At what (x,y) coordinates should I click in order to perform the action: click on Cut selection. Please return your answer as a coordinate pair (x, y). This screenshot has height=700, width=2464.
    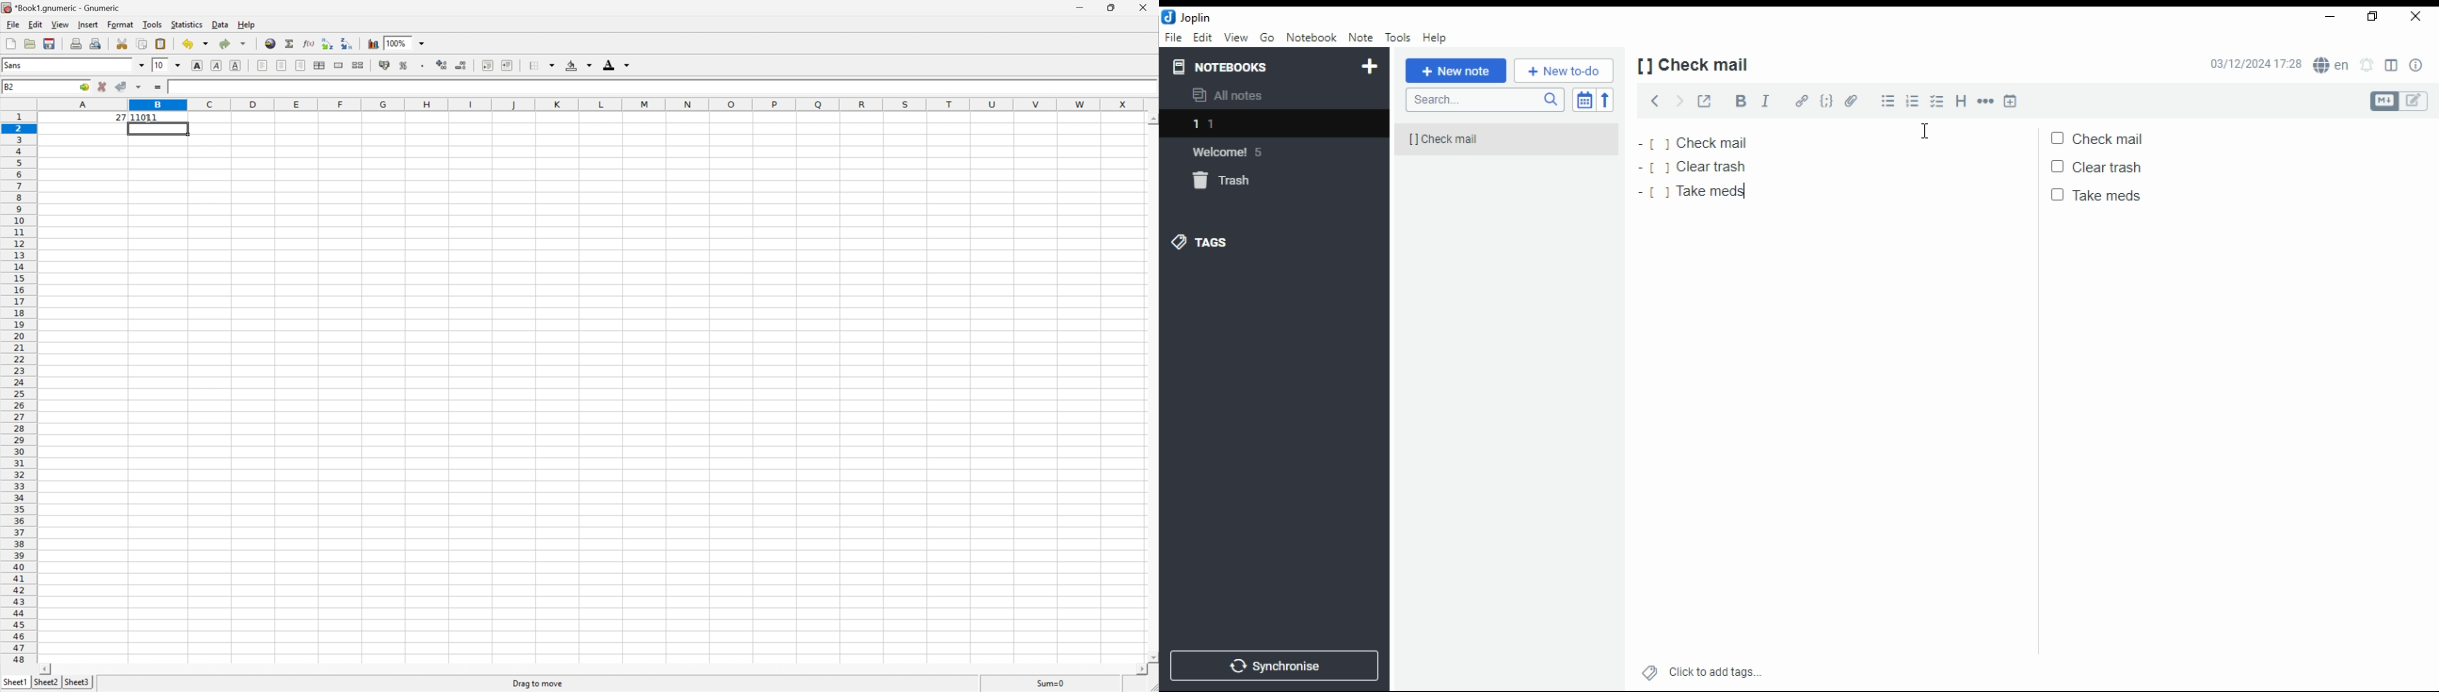
    Looking at the image, I should click on (124, 43).